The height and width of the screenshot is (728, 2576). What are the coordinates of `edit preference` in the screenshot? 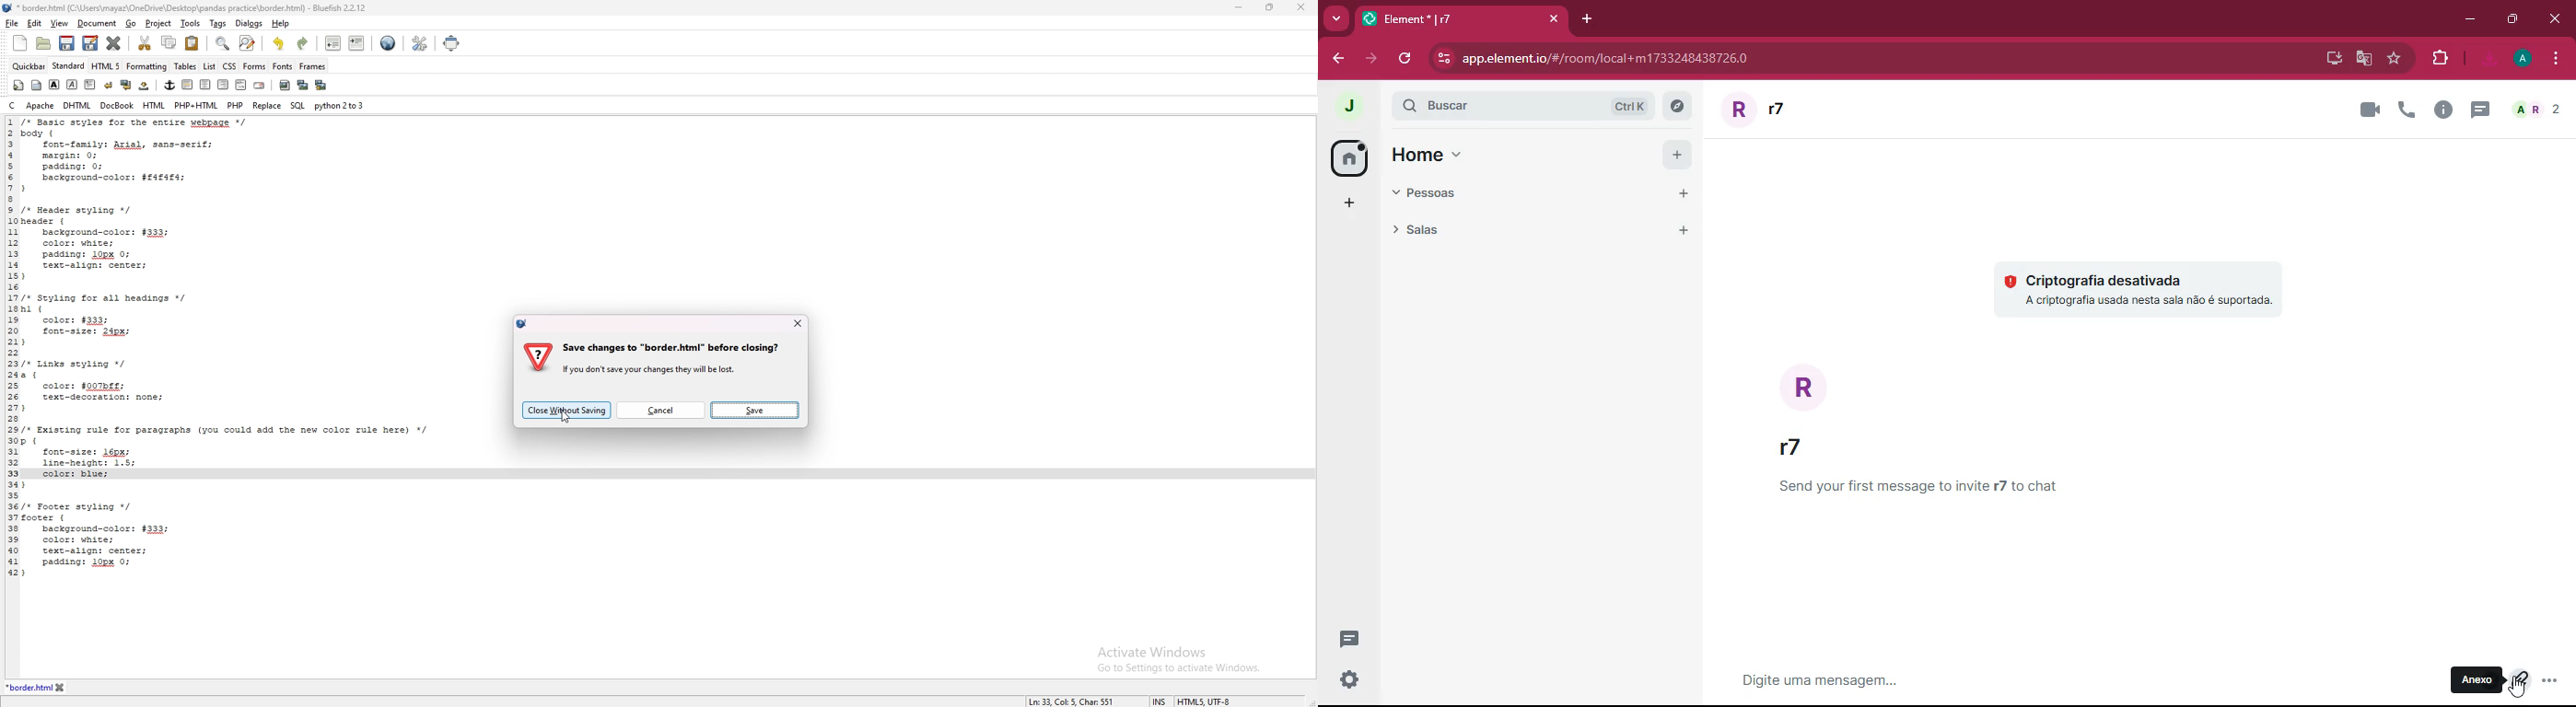 It's located at (419, 43).